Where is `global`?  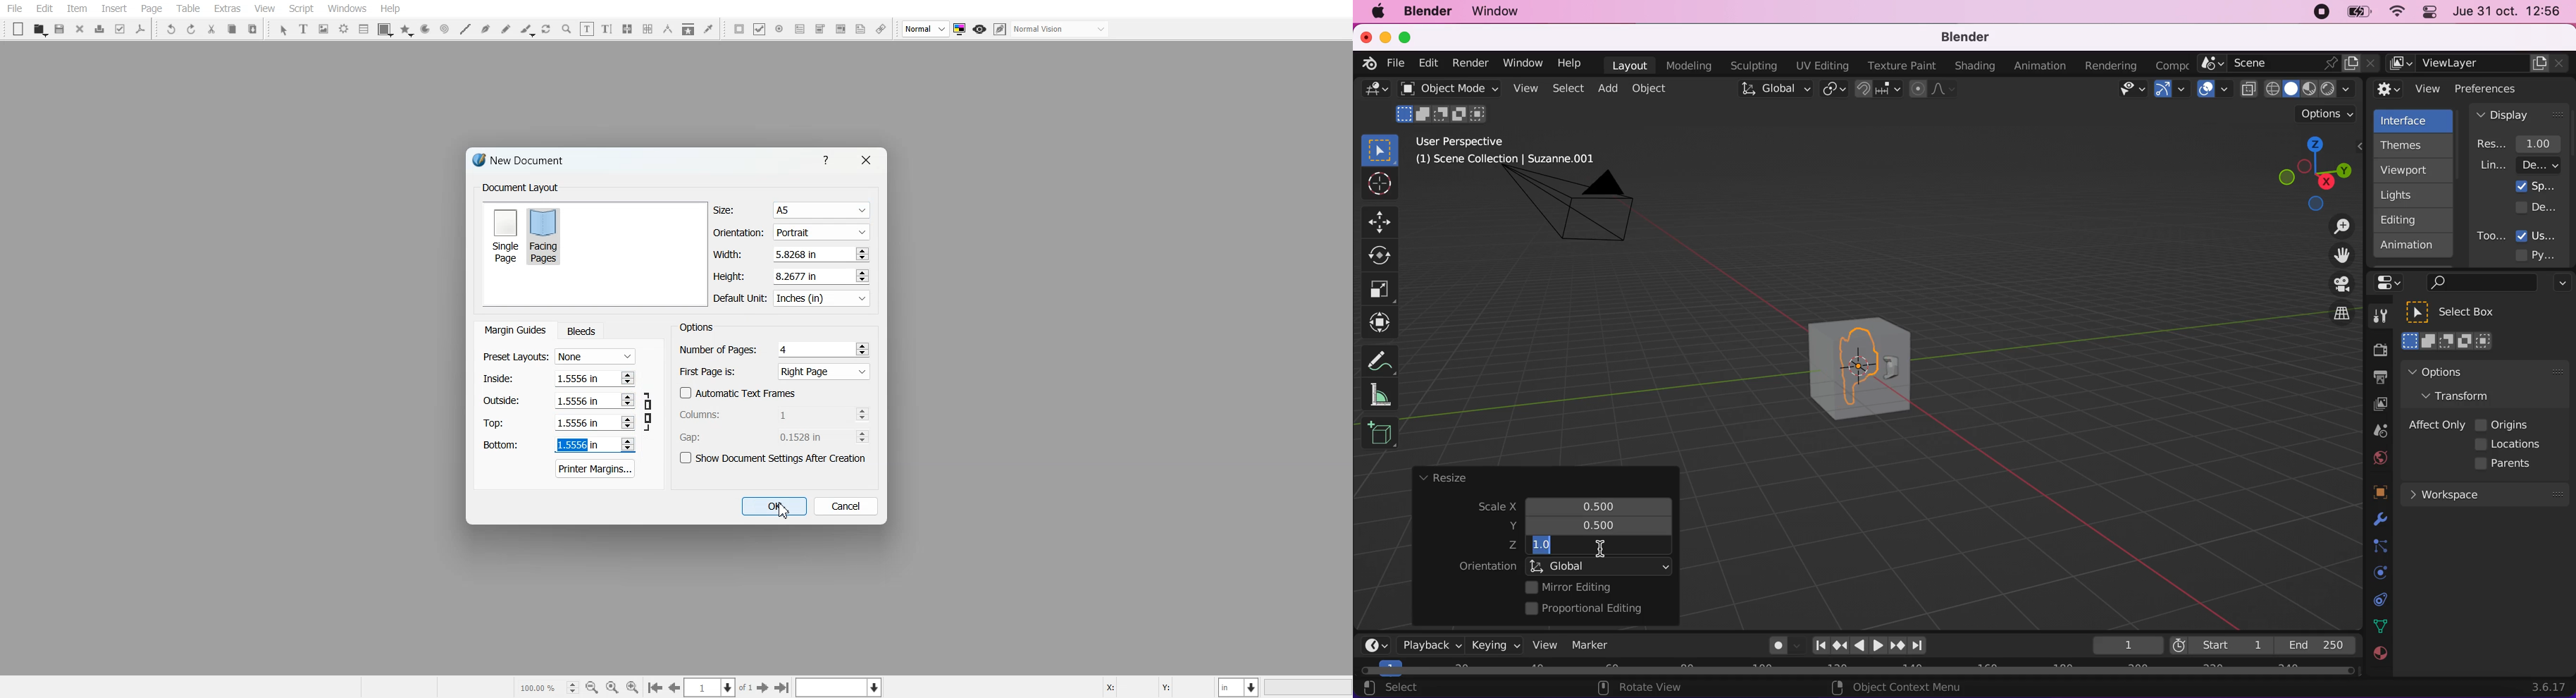 global is located at coordinates (1773, 91).